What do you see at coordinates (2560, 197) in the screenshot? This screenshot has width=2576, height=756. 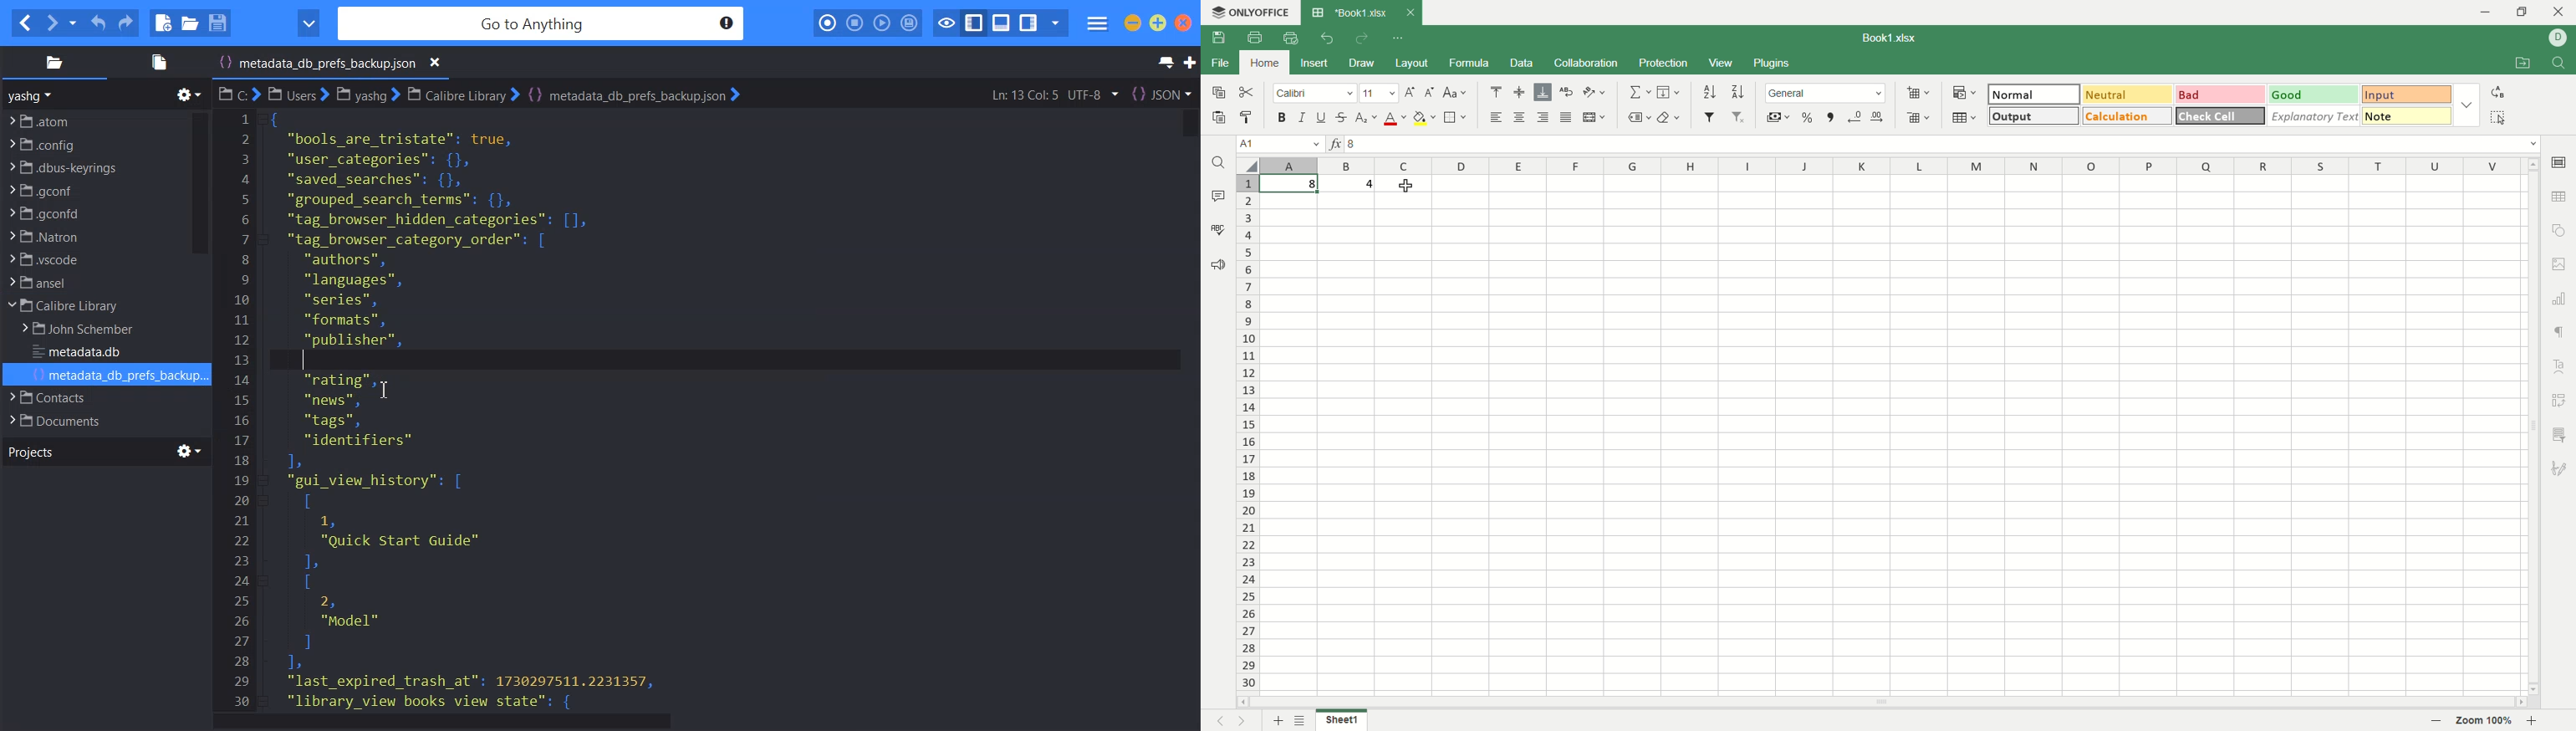 I see `table settings` at bounding box center [2560, 197].